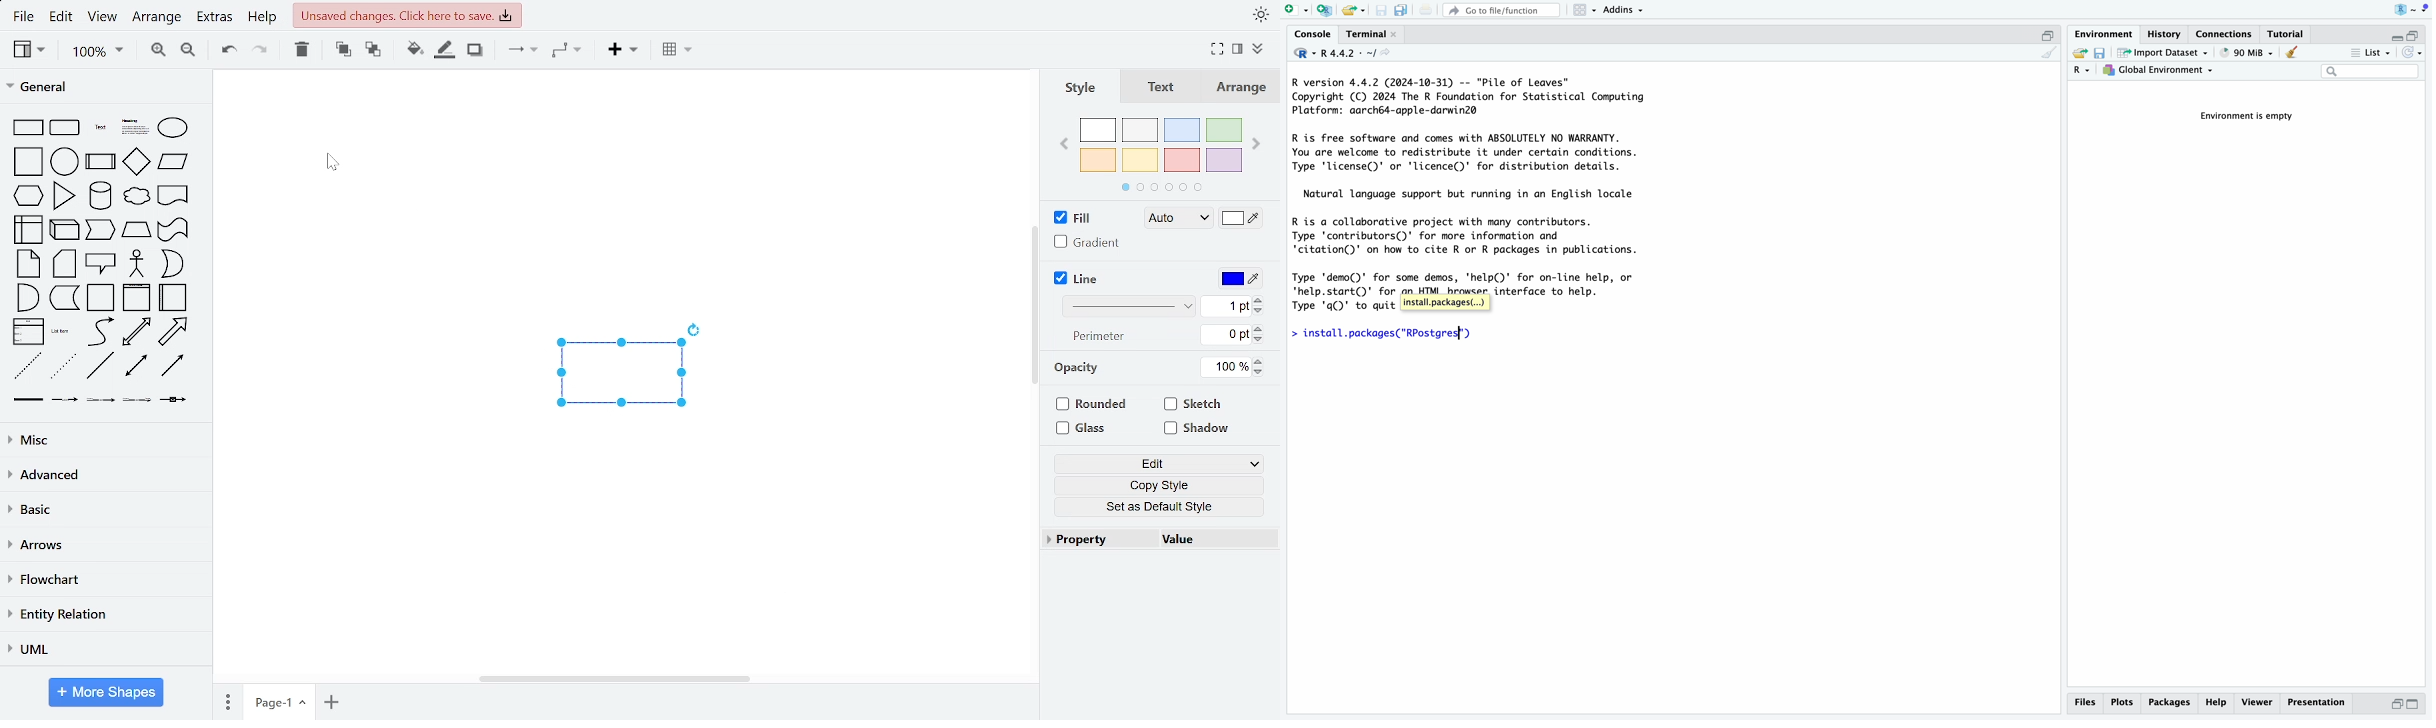  I want to click on save all open documents, so click(1400, 10).